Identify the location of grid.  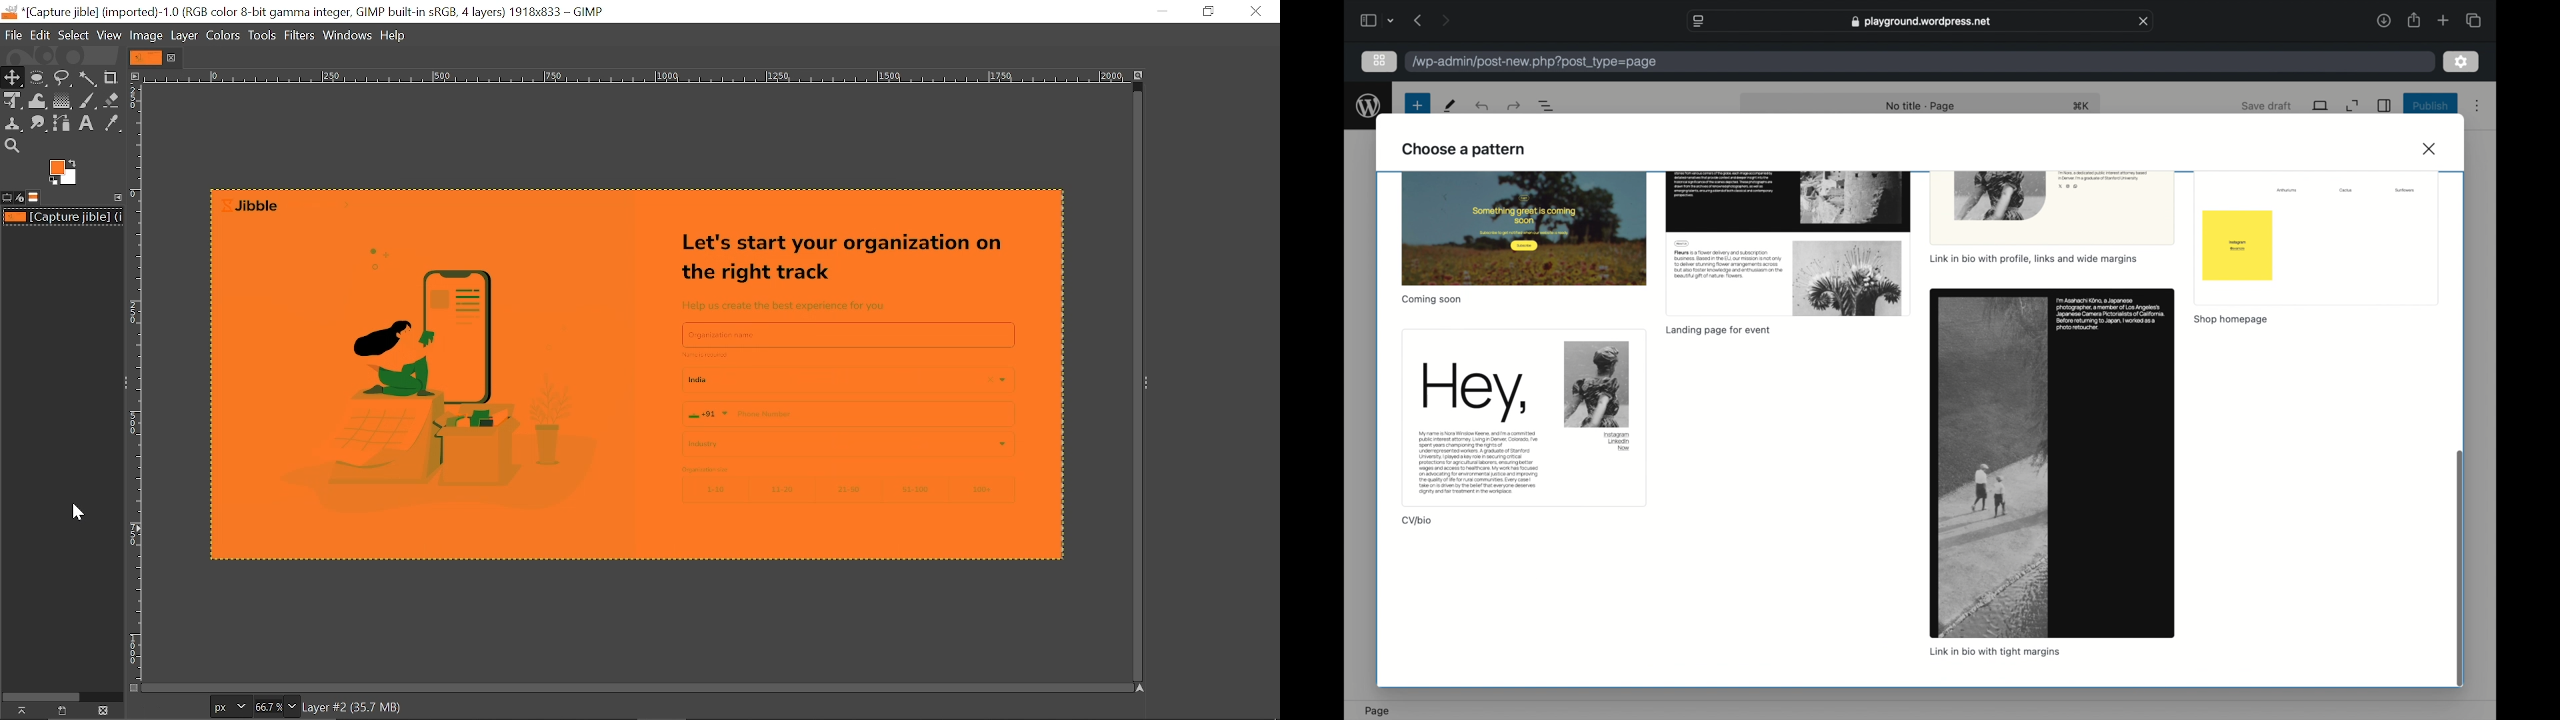
(1379, 60).